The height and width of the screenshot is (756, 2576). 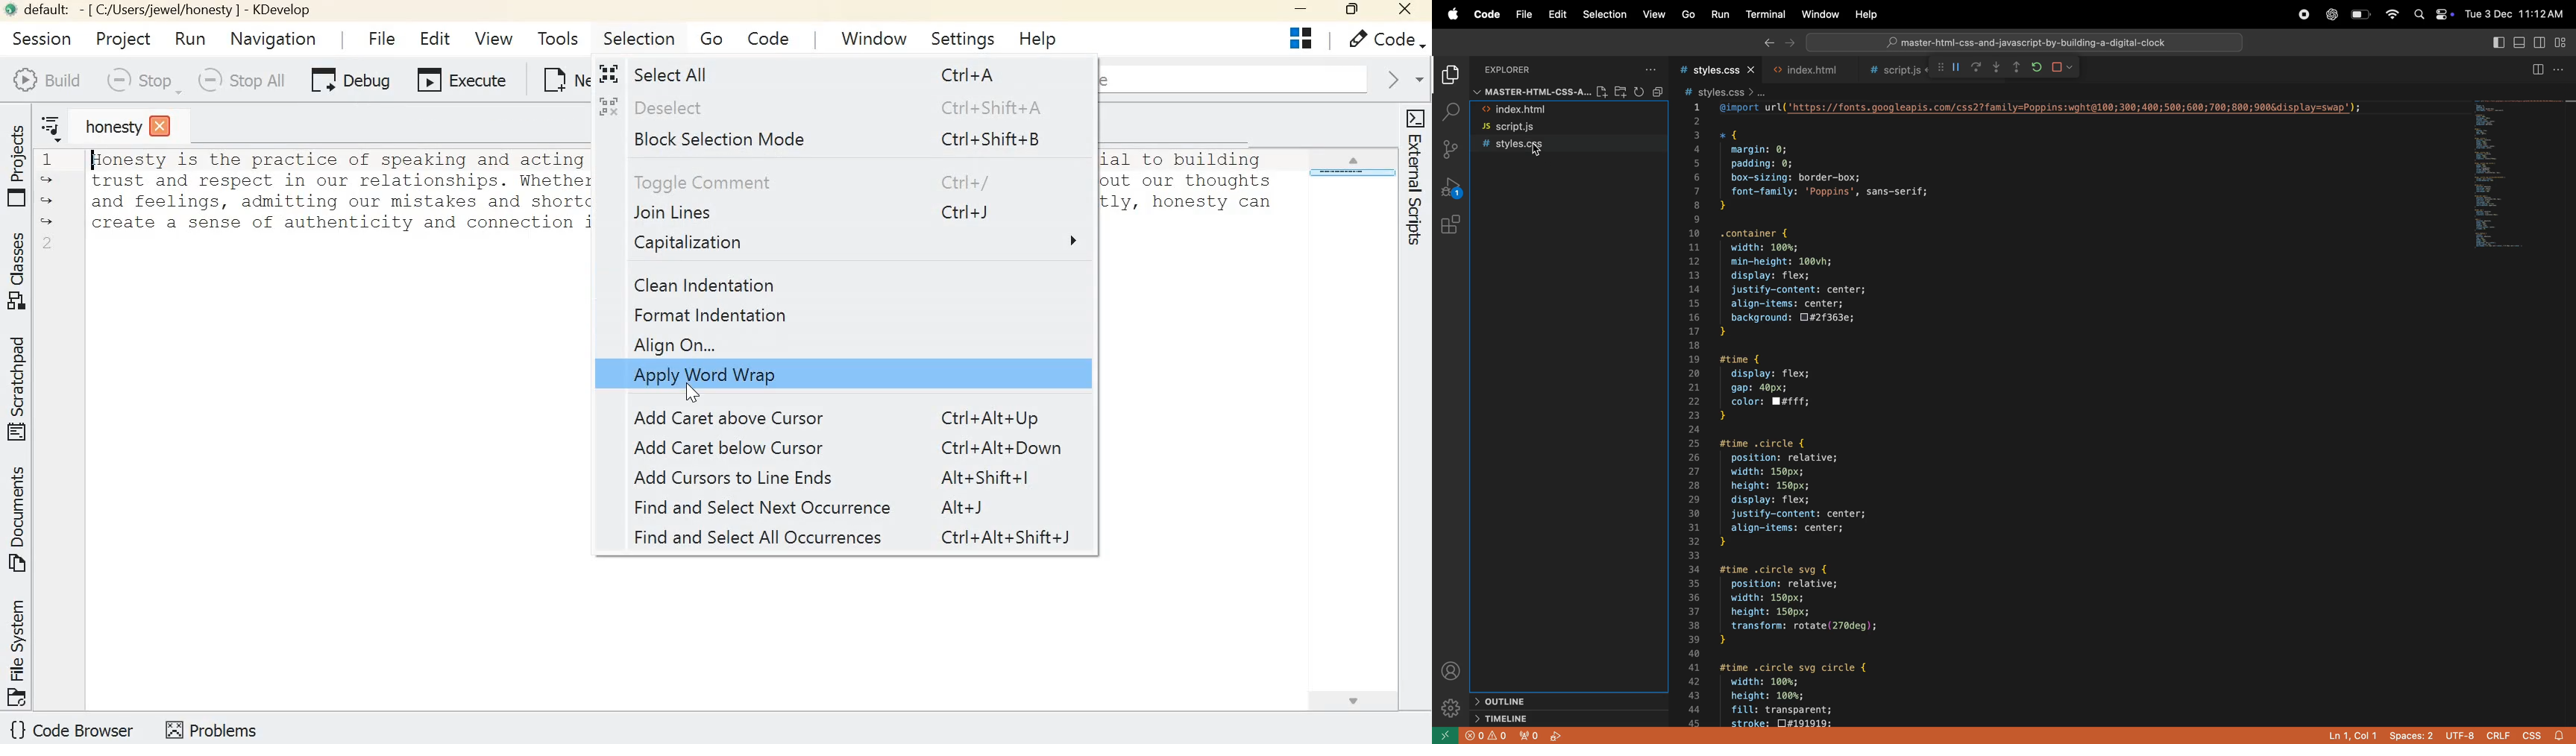 What do you see at coordinates (166, 10) in the screenshot?
I see `default: - [C:/Users/jewel/honesty] - KDevelop` at bounding box center [166, 10].